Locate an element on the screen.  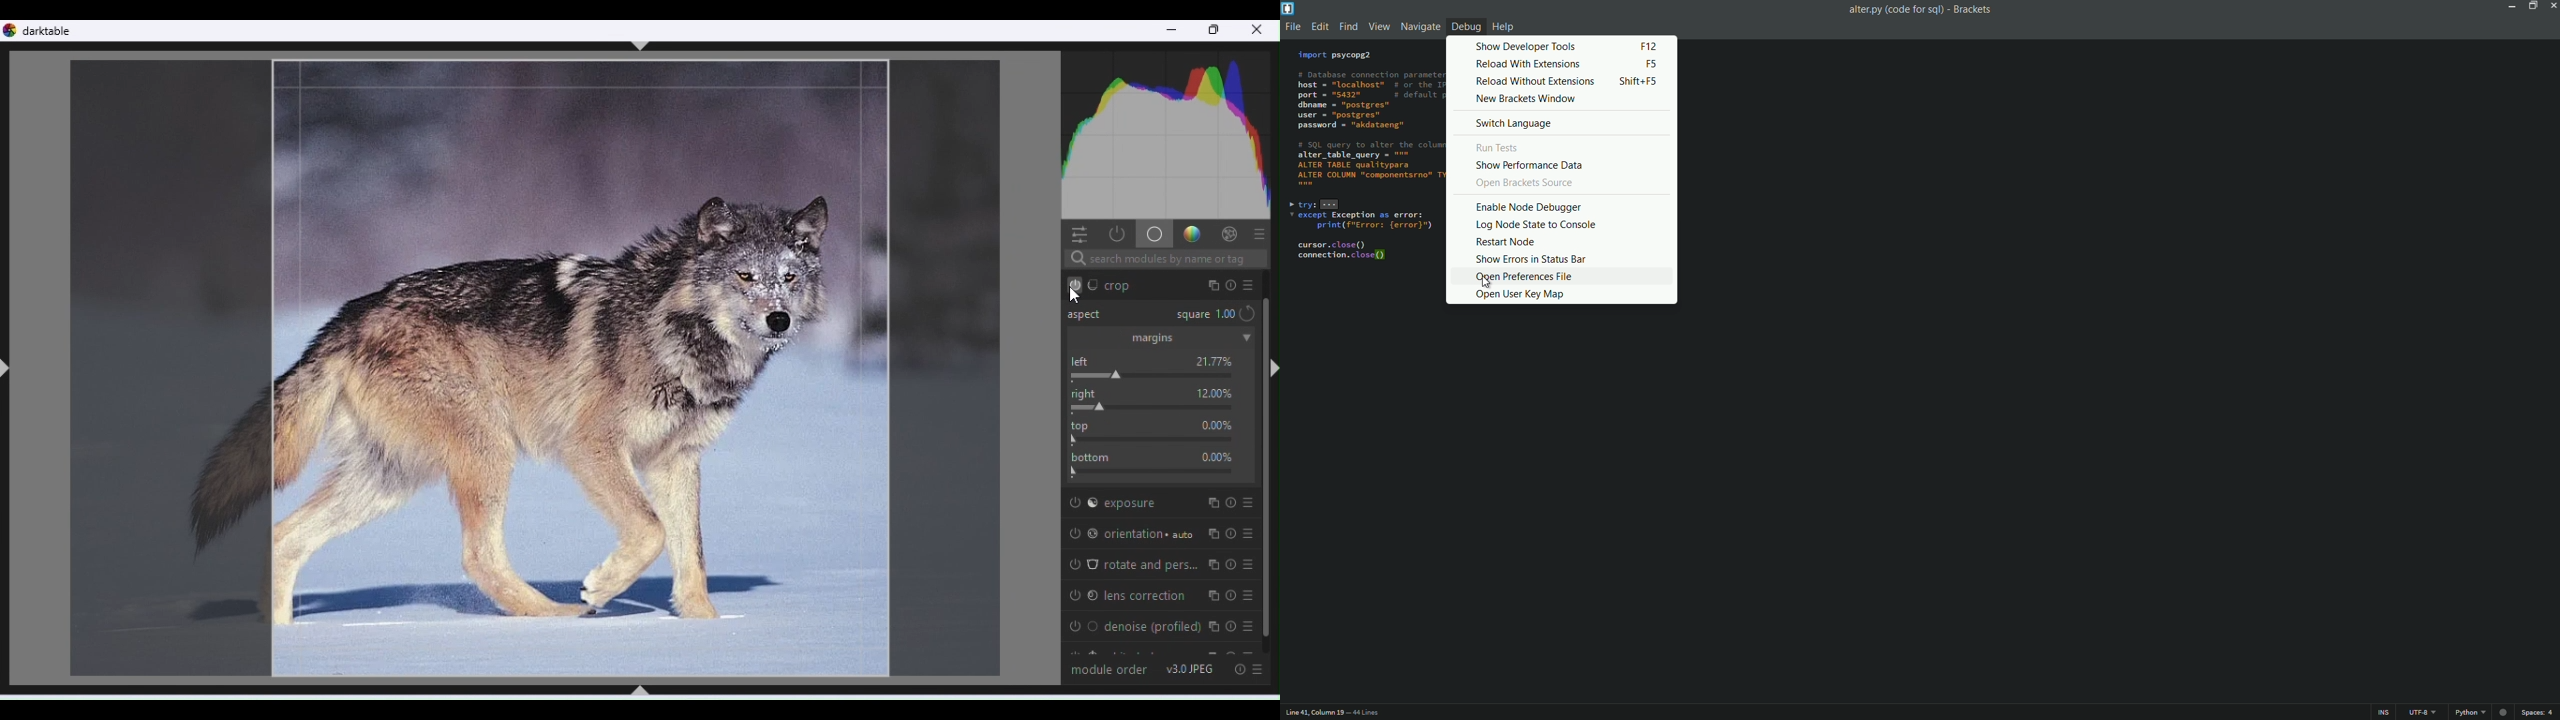
debug menu is located at coordinates (1465, 26).